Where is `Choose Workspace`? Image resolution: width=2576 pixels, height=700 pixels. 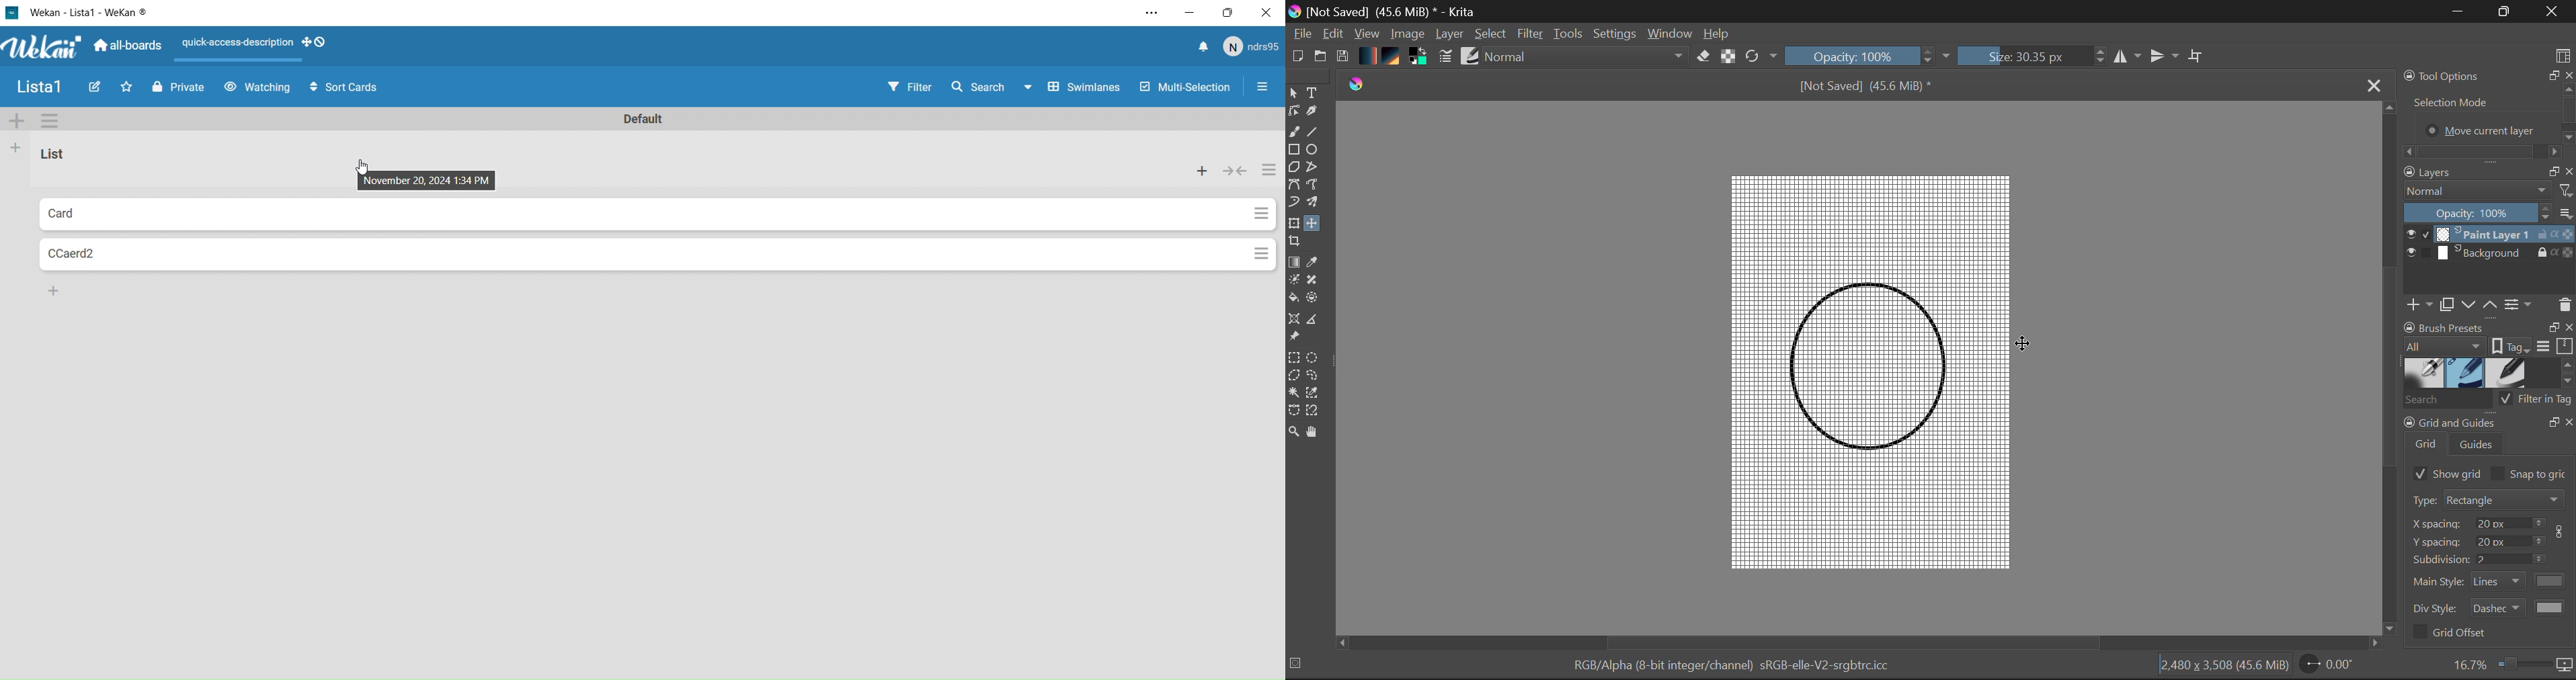
Choose Workspace is located at coordinates (2564, 54).